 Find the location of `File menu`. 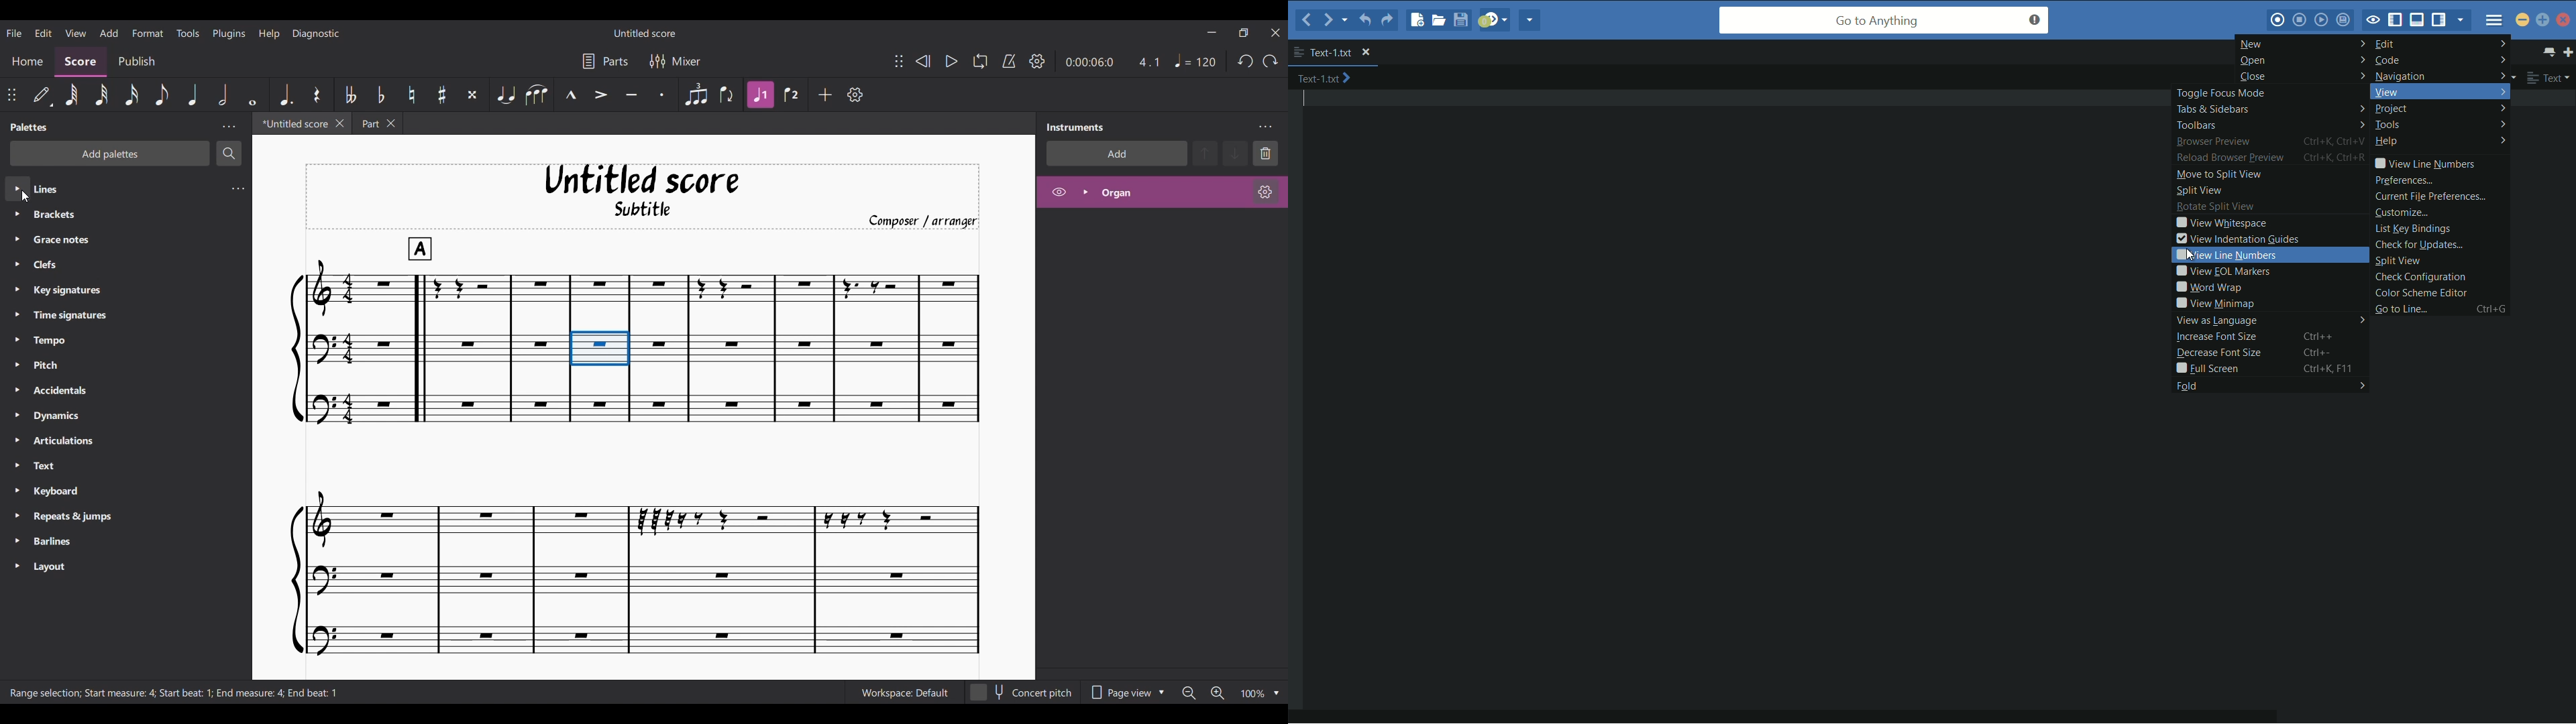

File menu is located at coordinates (14, 32).